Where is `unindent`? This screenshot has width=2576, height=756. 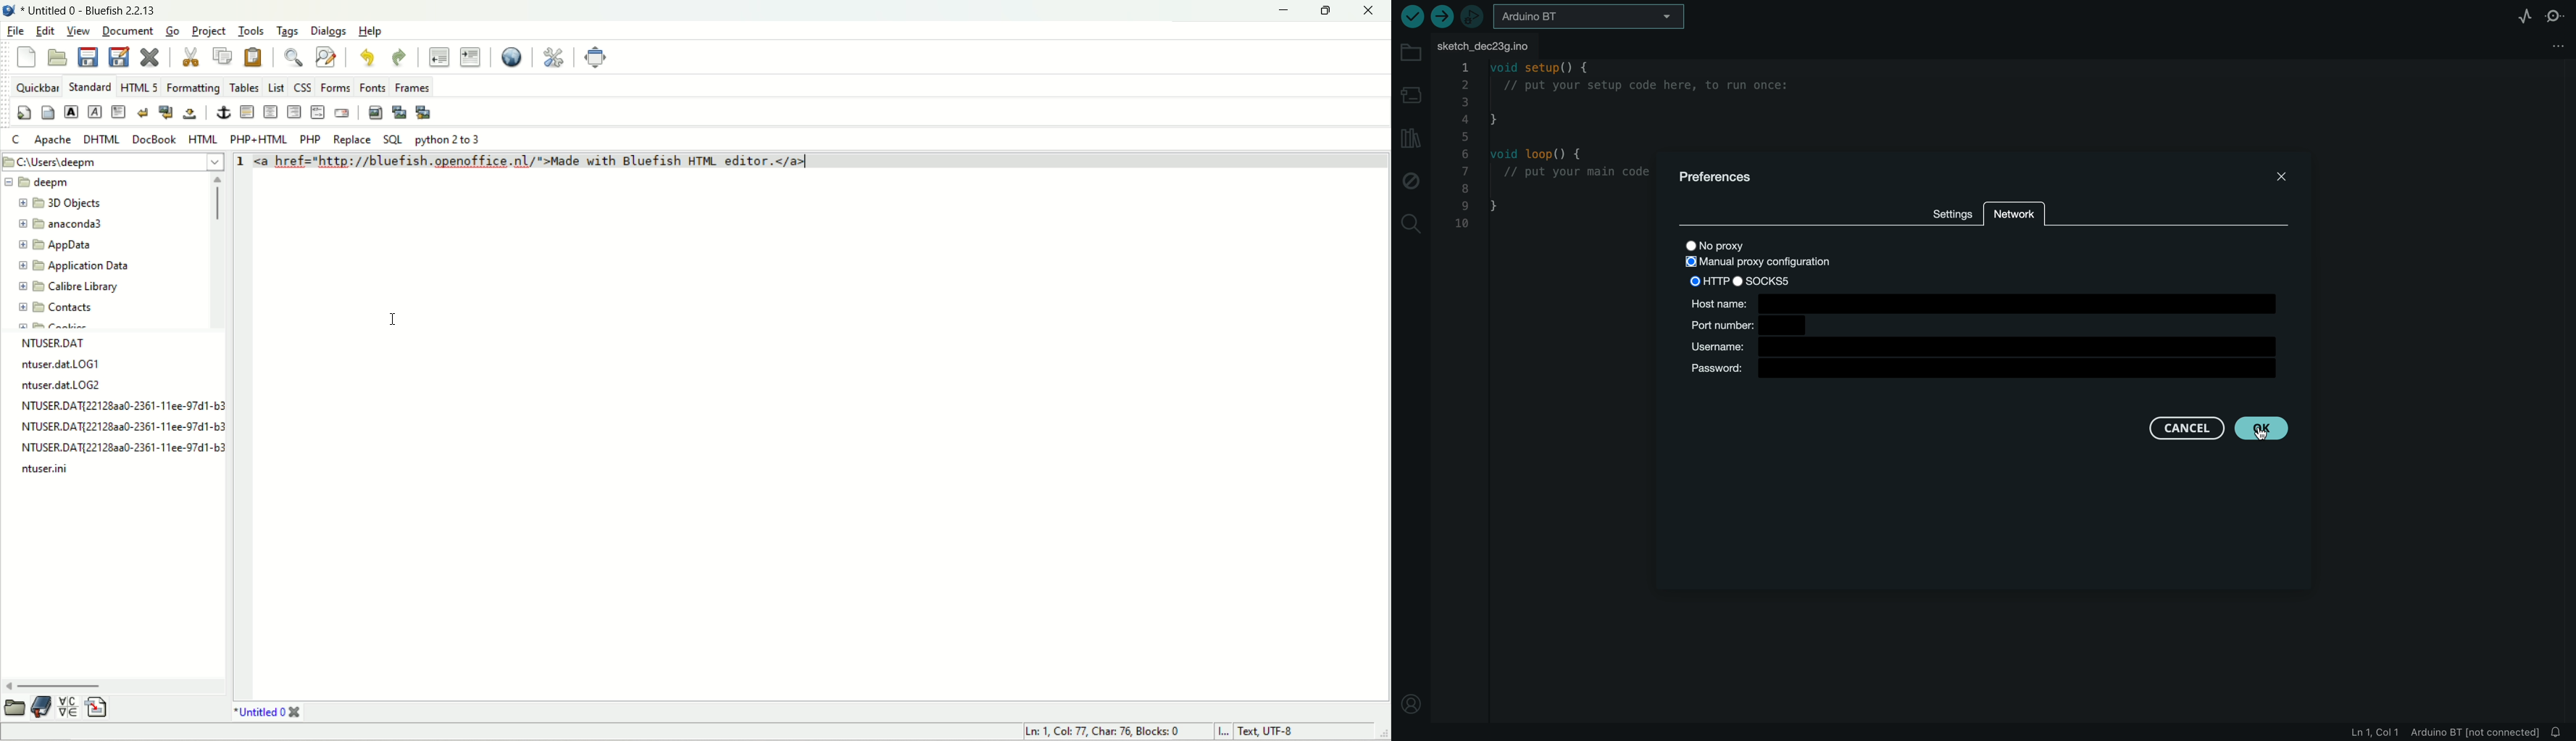
unindent is located at coordinates (436, 57).